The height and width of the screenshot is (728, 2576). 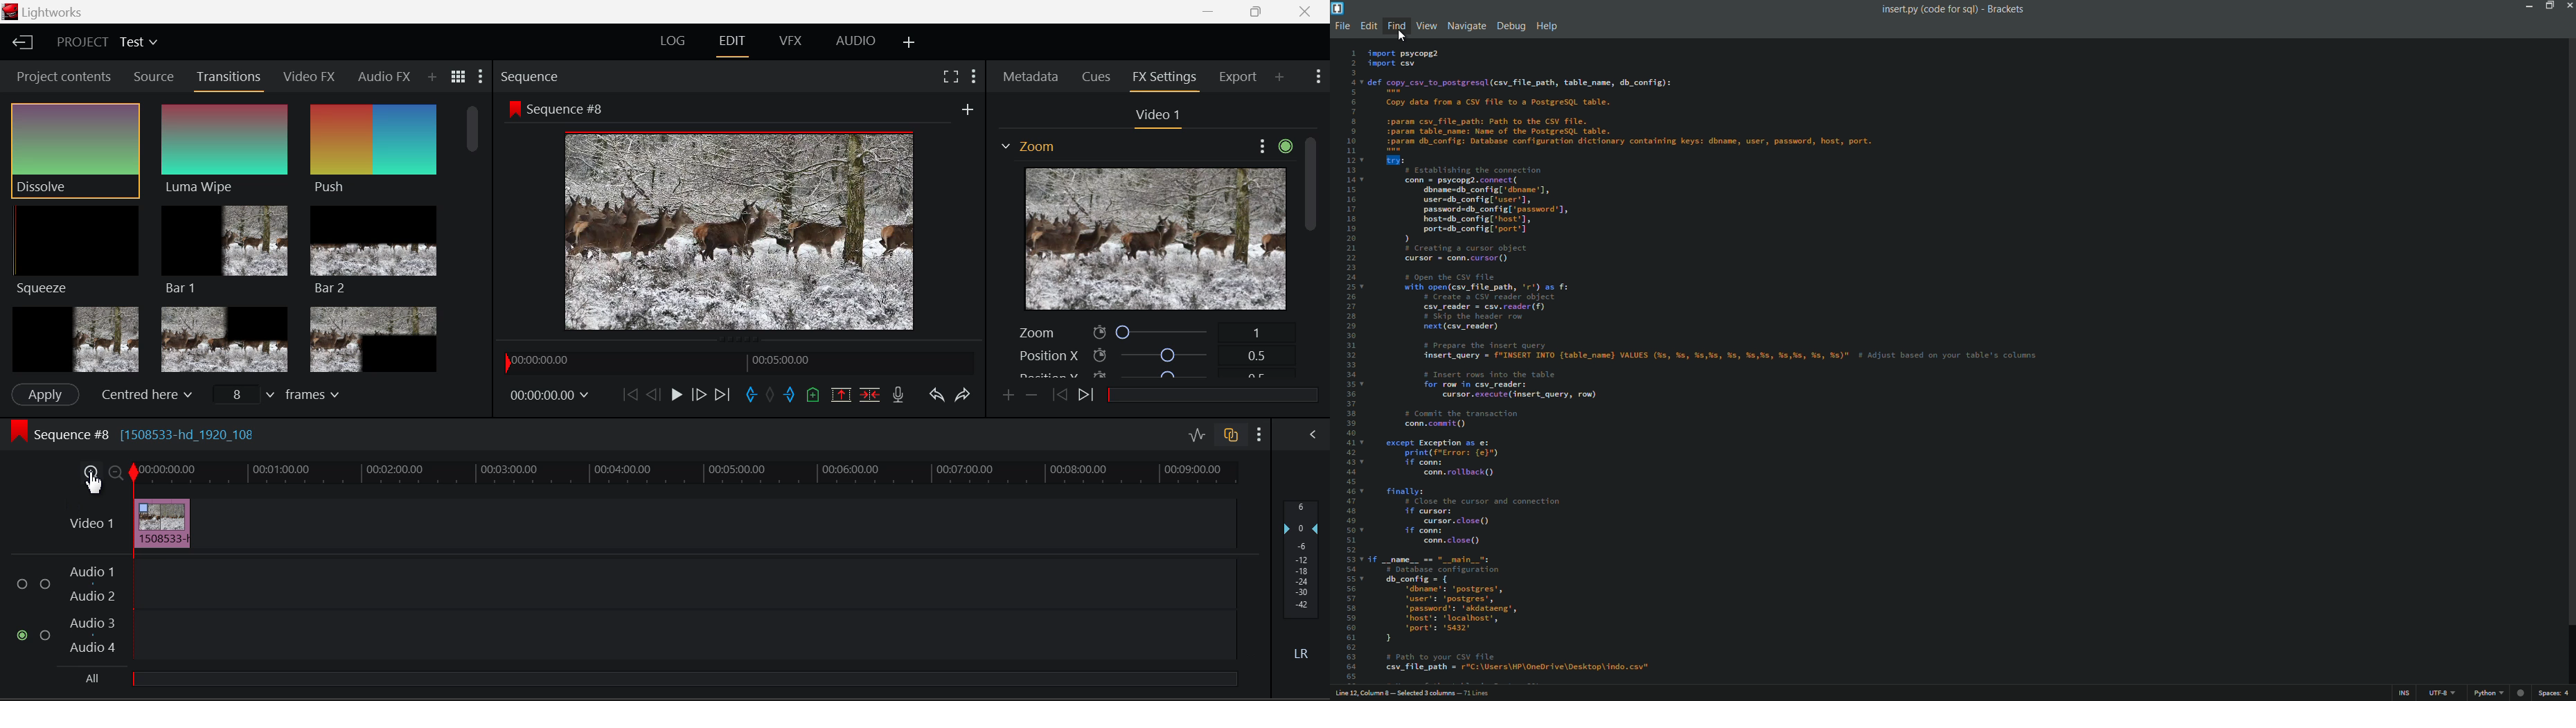 What do you see at coordinates (749, 398) in the screenshot?
I see `Mark In` at bounding box center [749, 398].